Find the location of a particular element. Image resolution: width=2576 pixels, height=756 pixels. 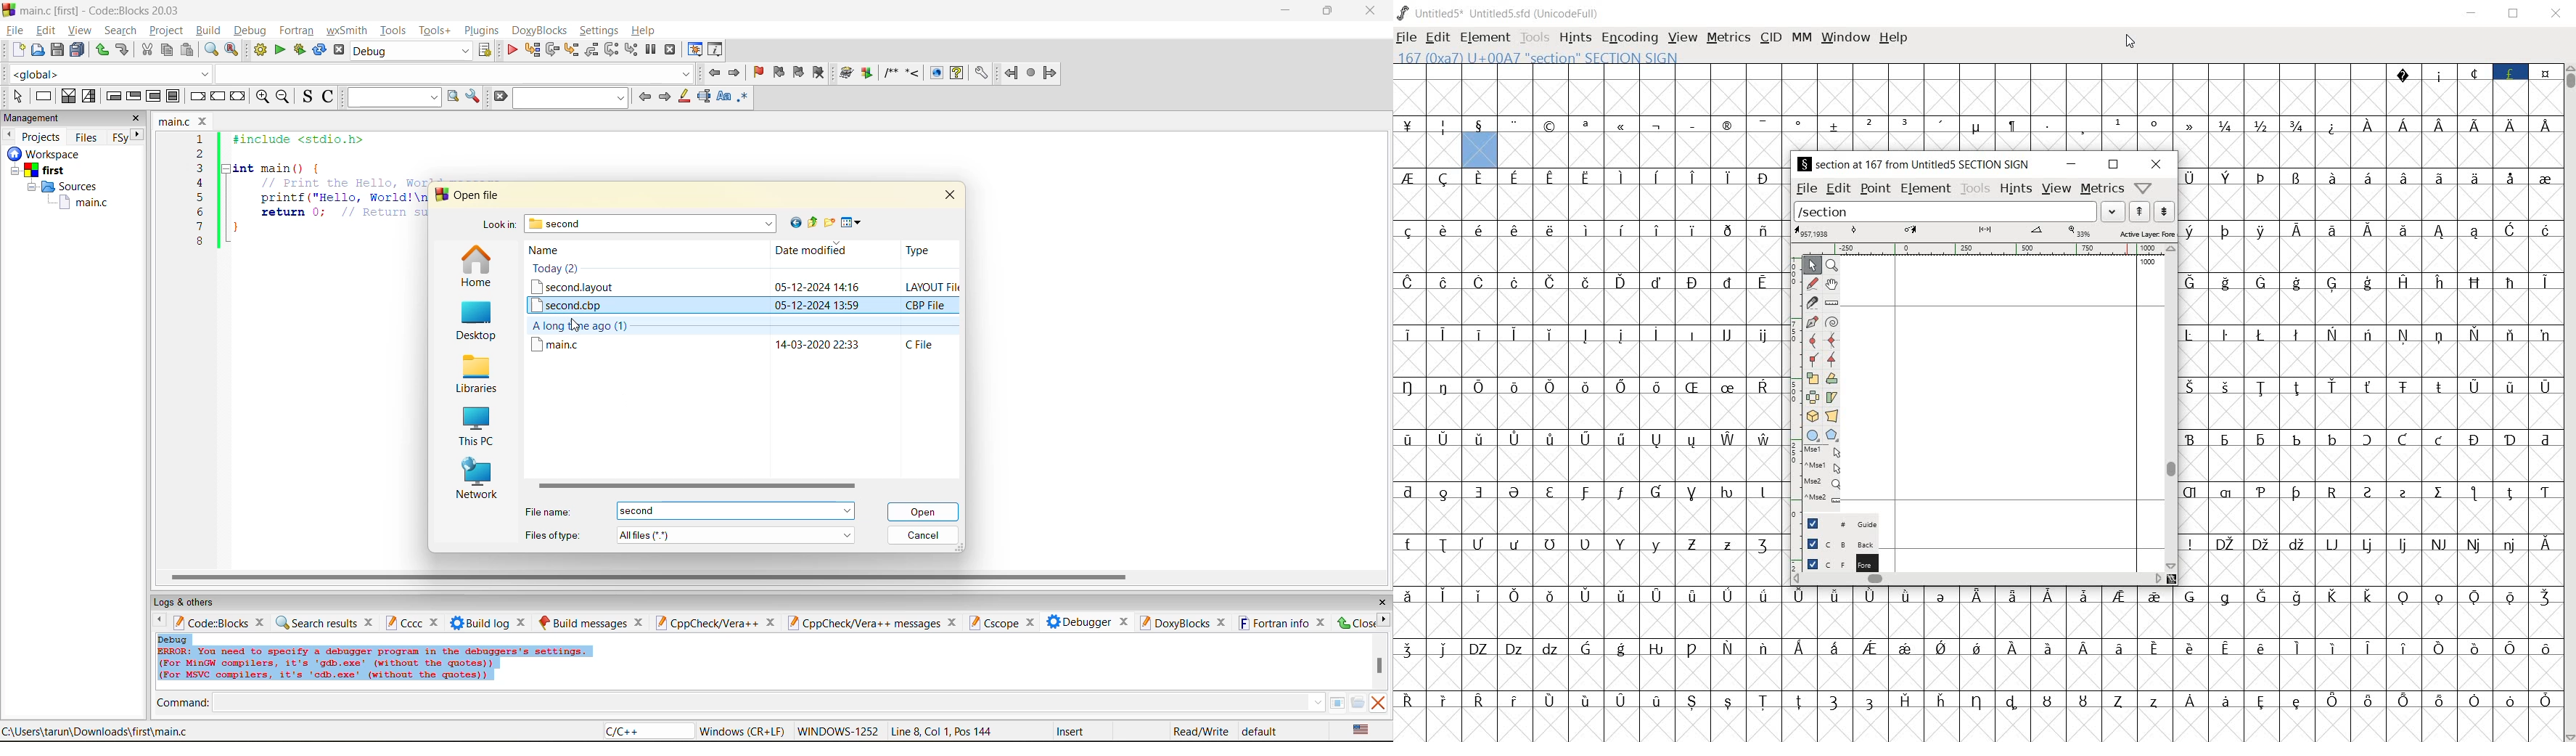

empty cells is located at coordinates (2371, 151).